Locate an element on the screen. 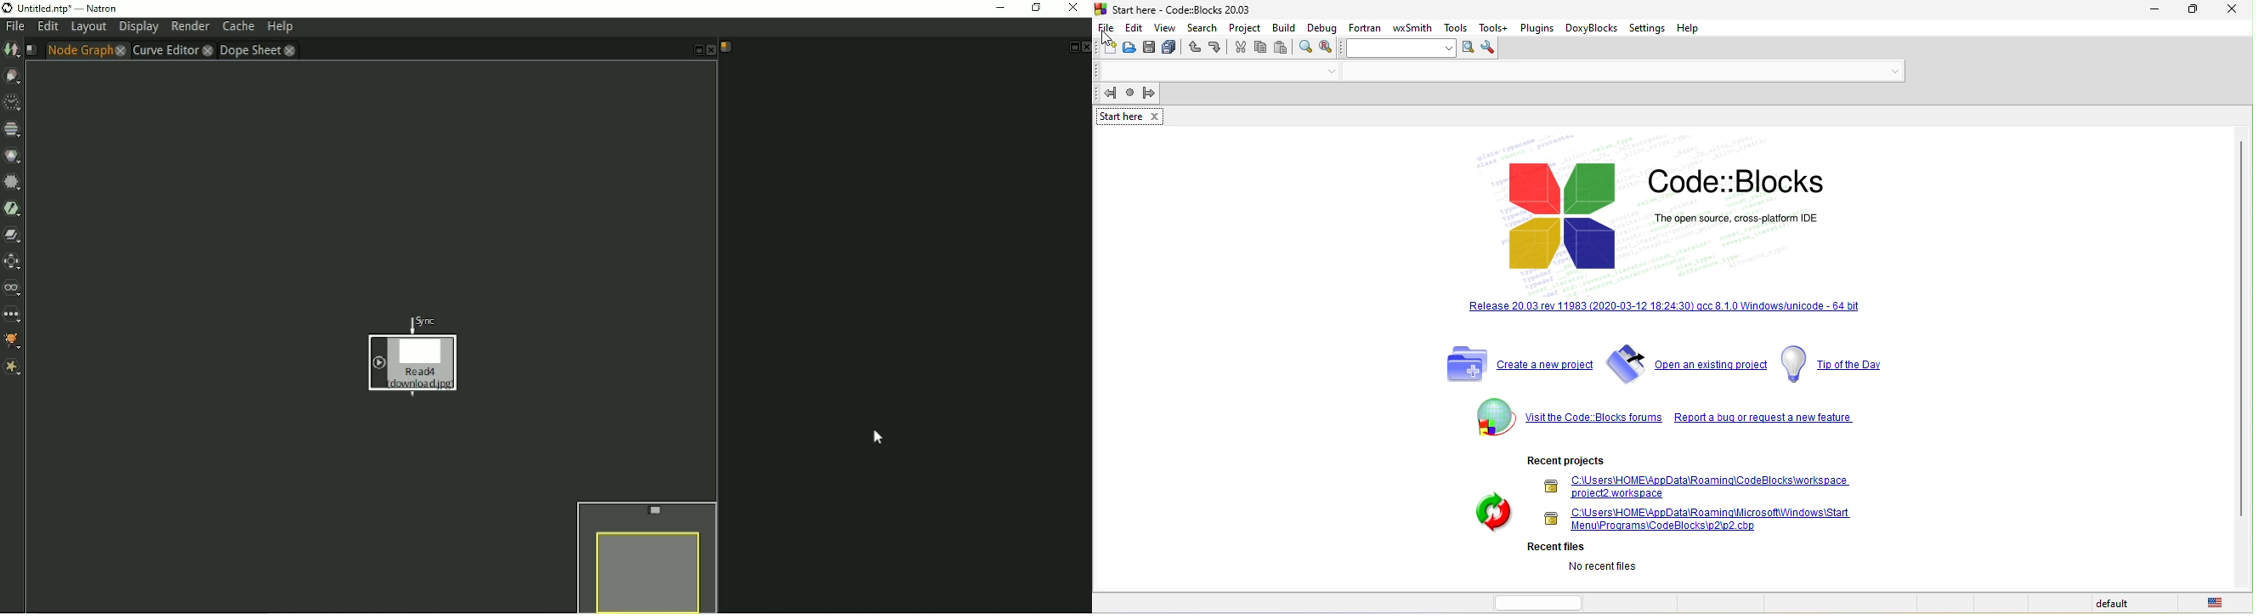 The height and width of the screenshot is (616, 2268). close is located at coordinates (2234, 12).